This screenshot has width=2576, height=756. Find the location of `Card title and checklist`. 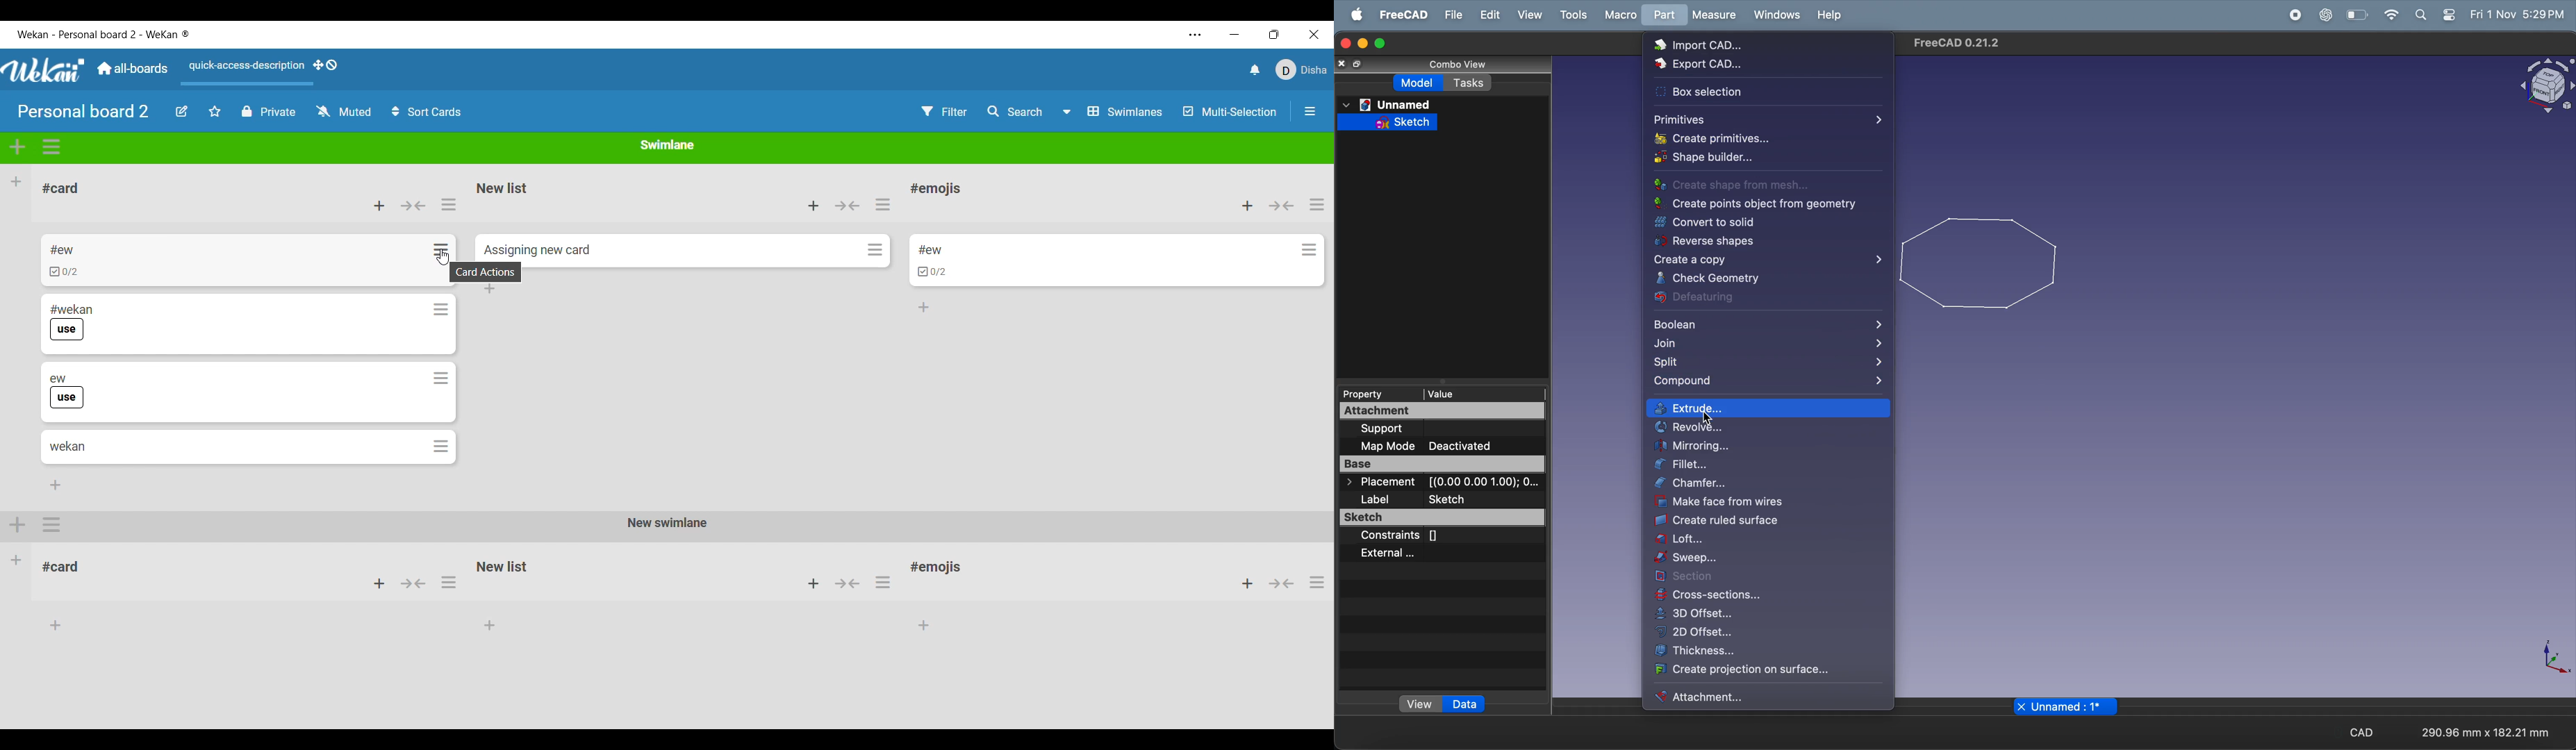

Card title and checklist is located at coordinates (63, 260).